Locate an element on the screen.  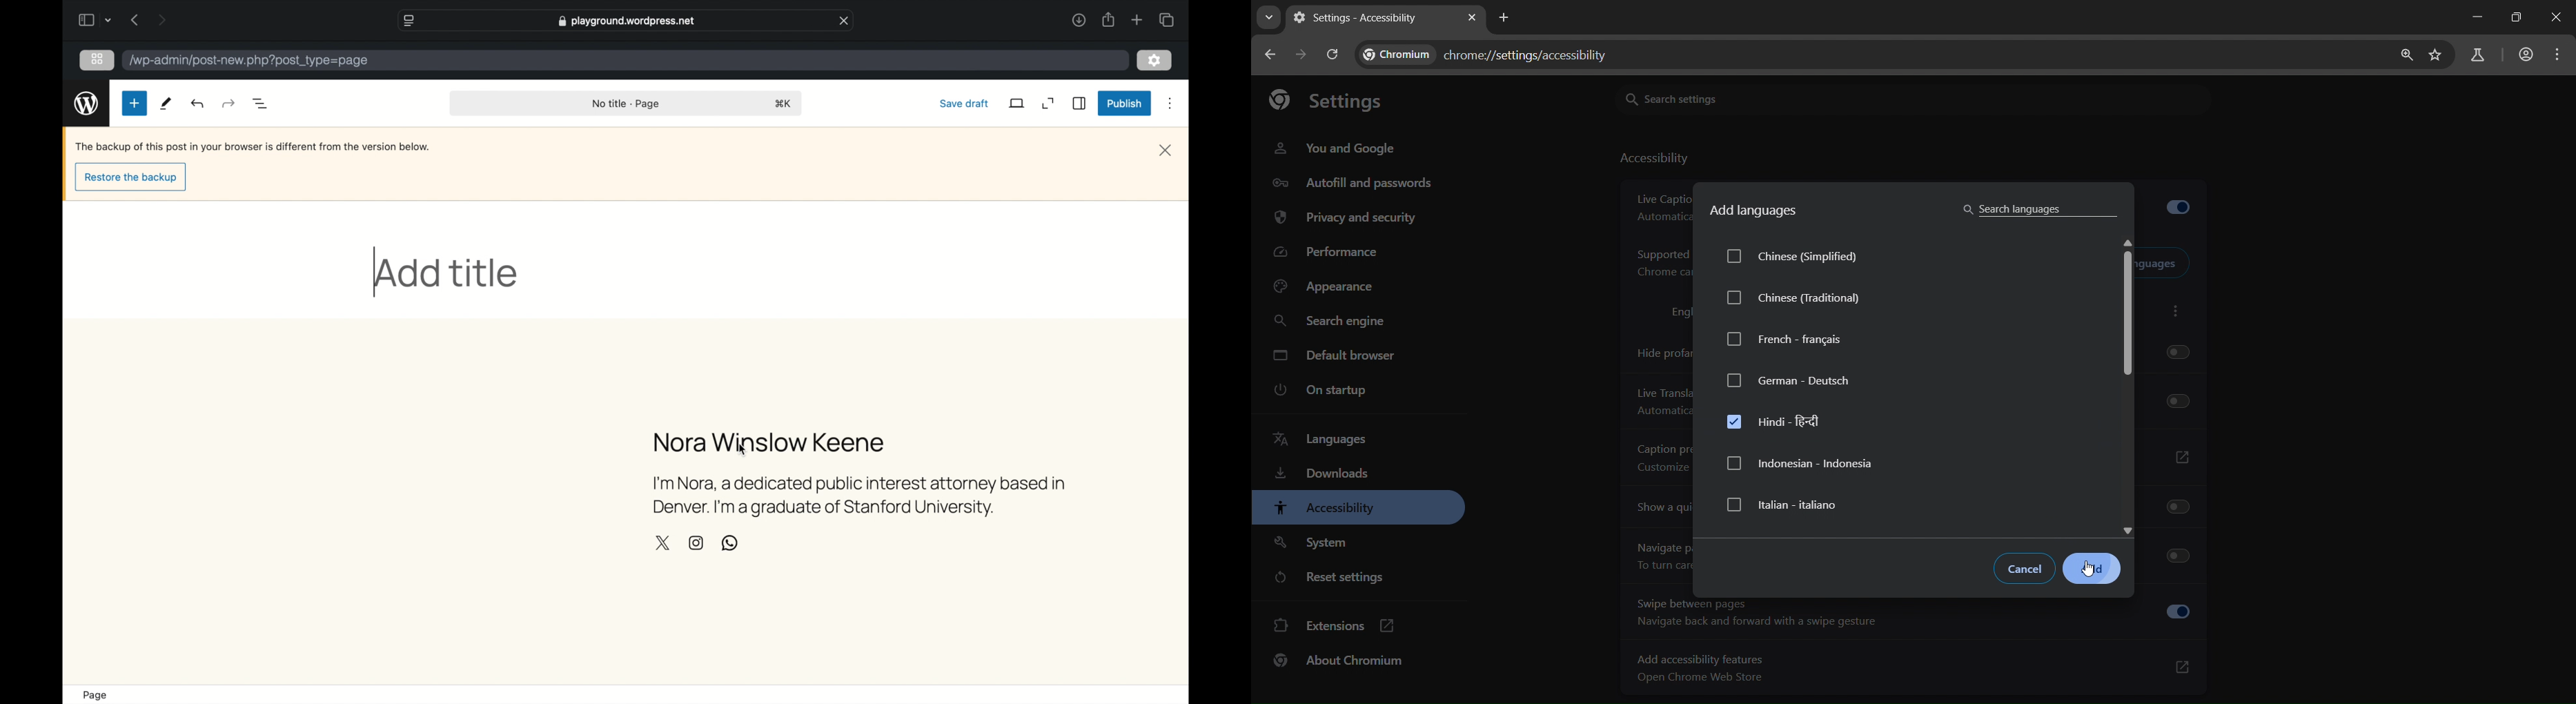
italian - italiano is located at coordinates (1785, 505).